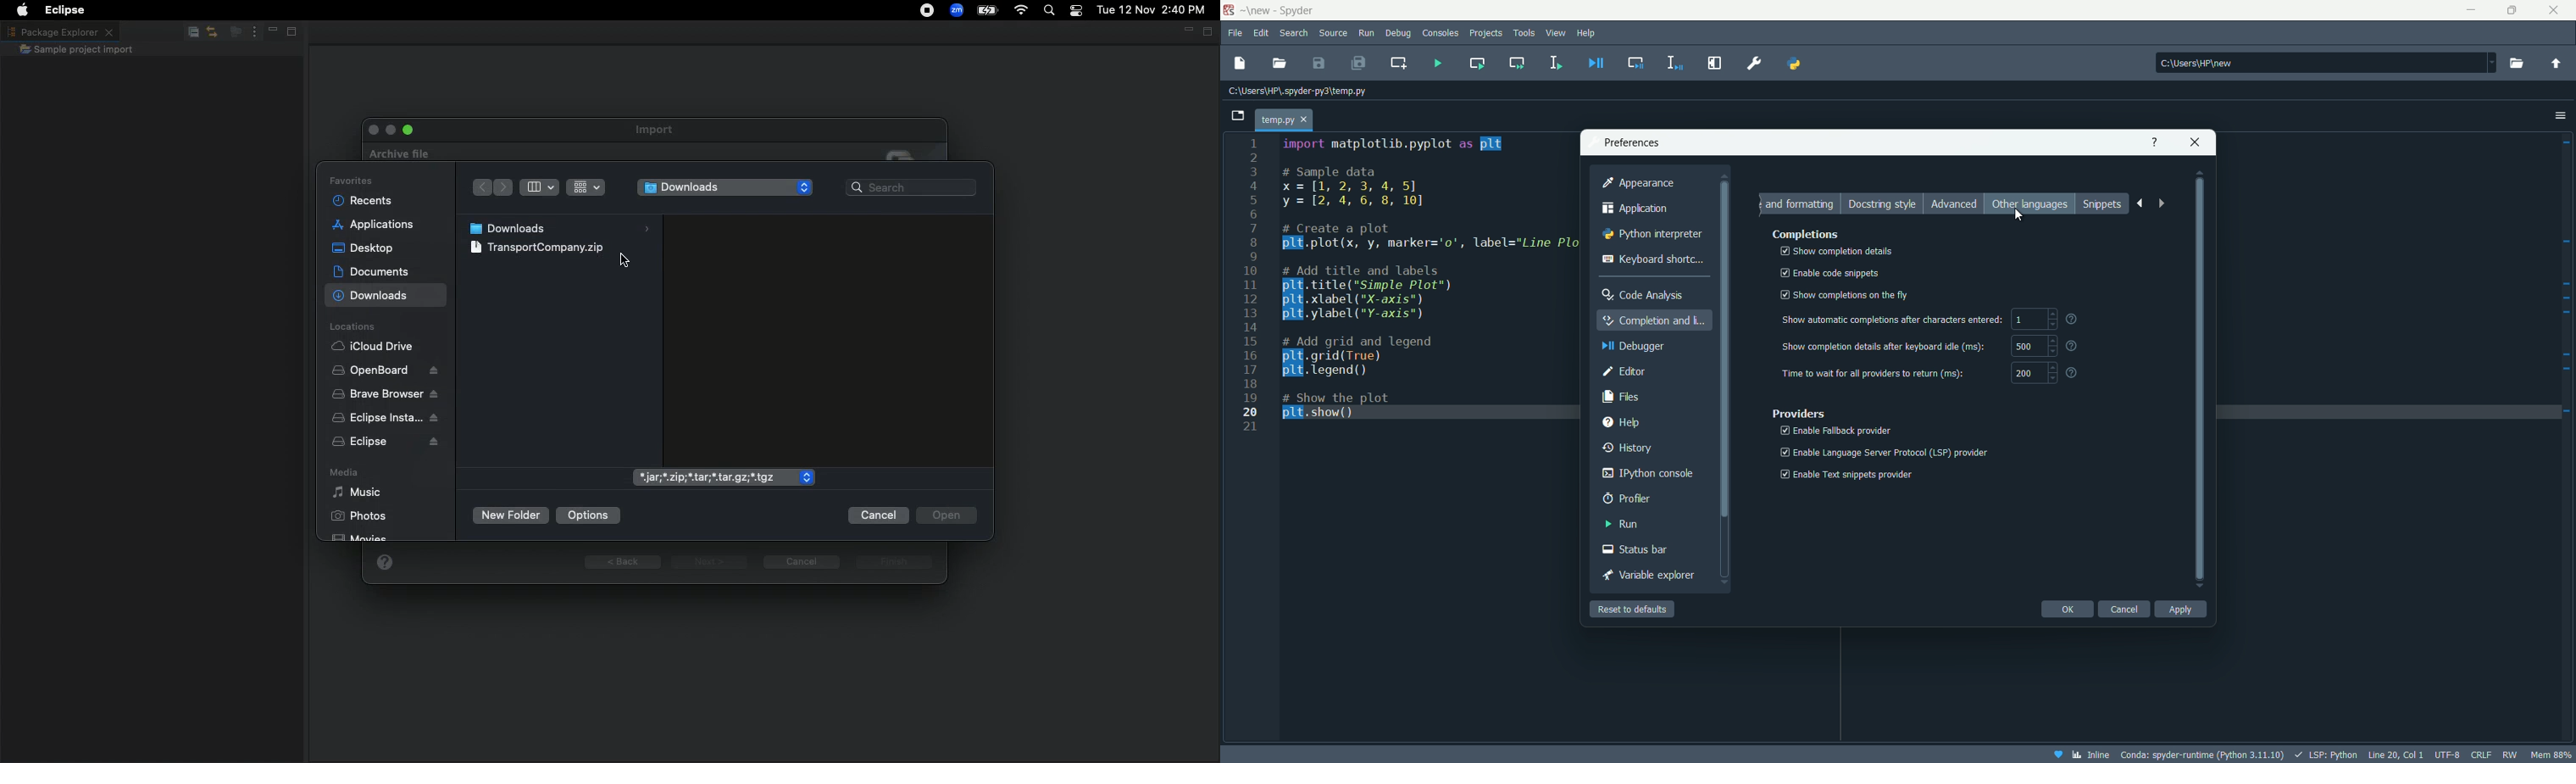 The image size is (2576, 784). What do you see at coordinates (2556, 63) in the screenshot?
I see `parent directory` at bounding box center [2556, 63].